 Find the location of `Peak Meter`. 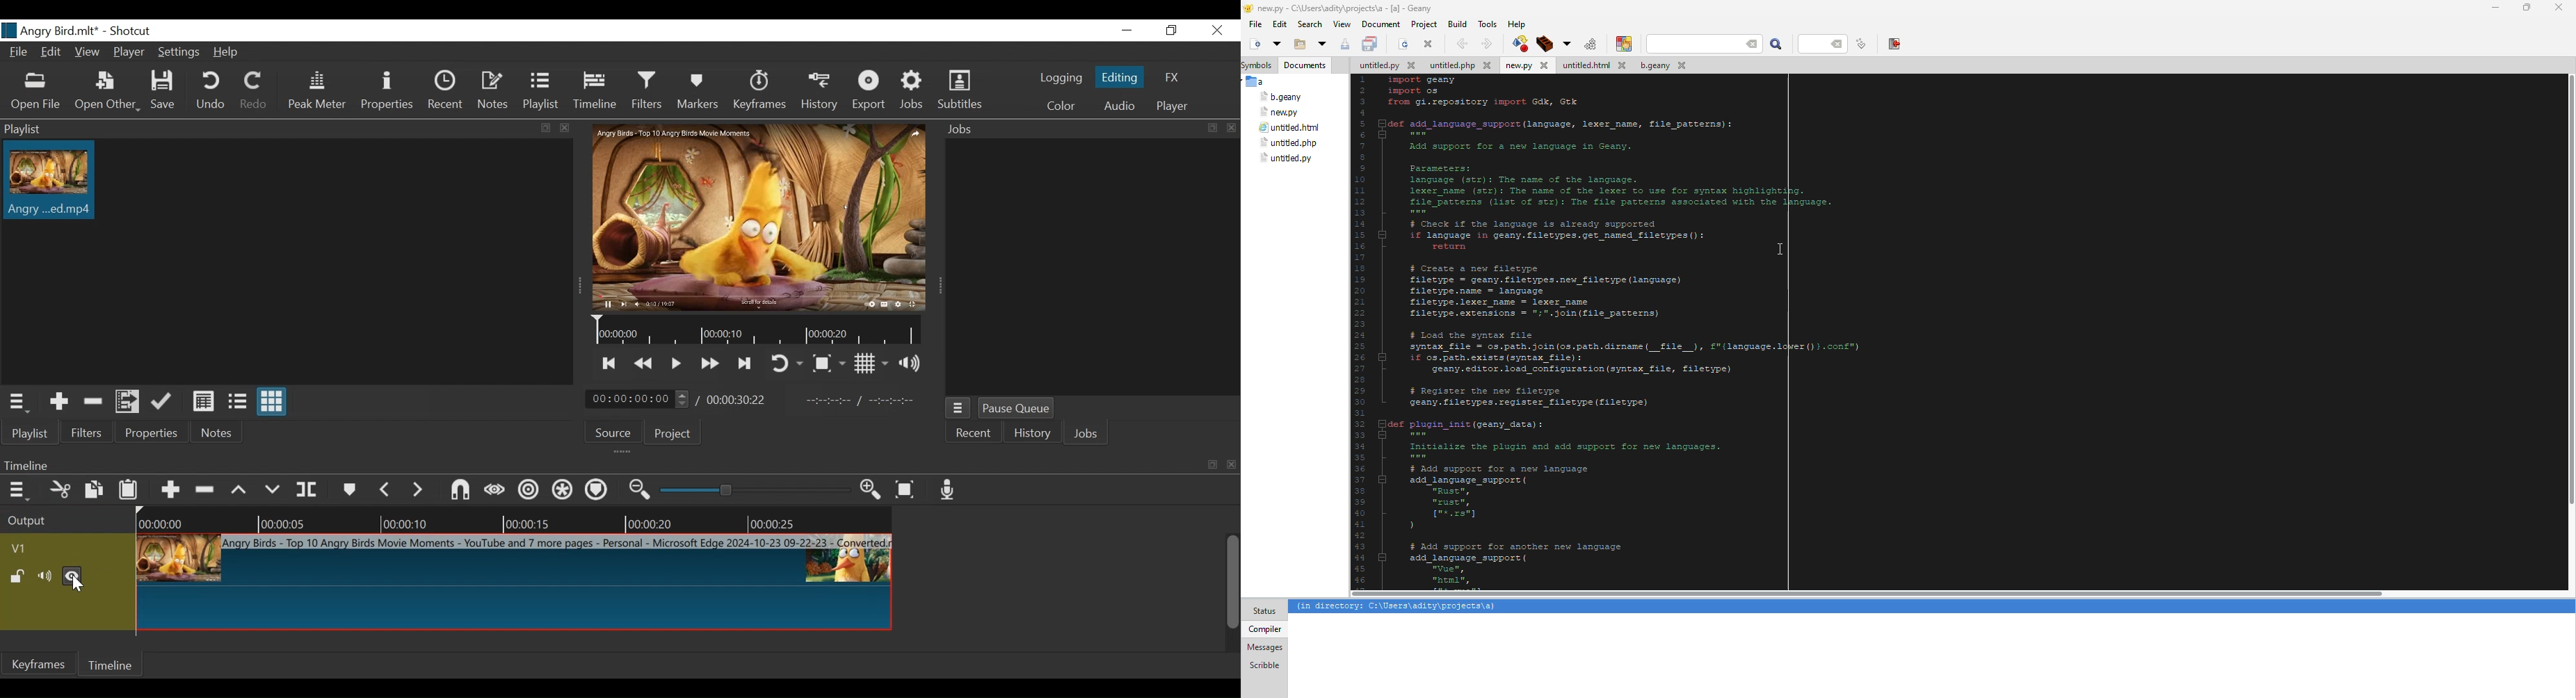

Peak Meter is located at coordinates (316, 90).